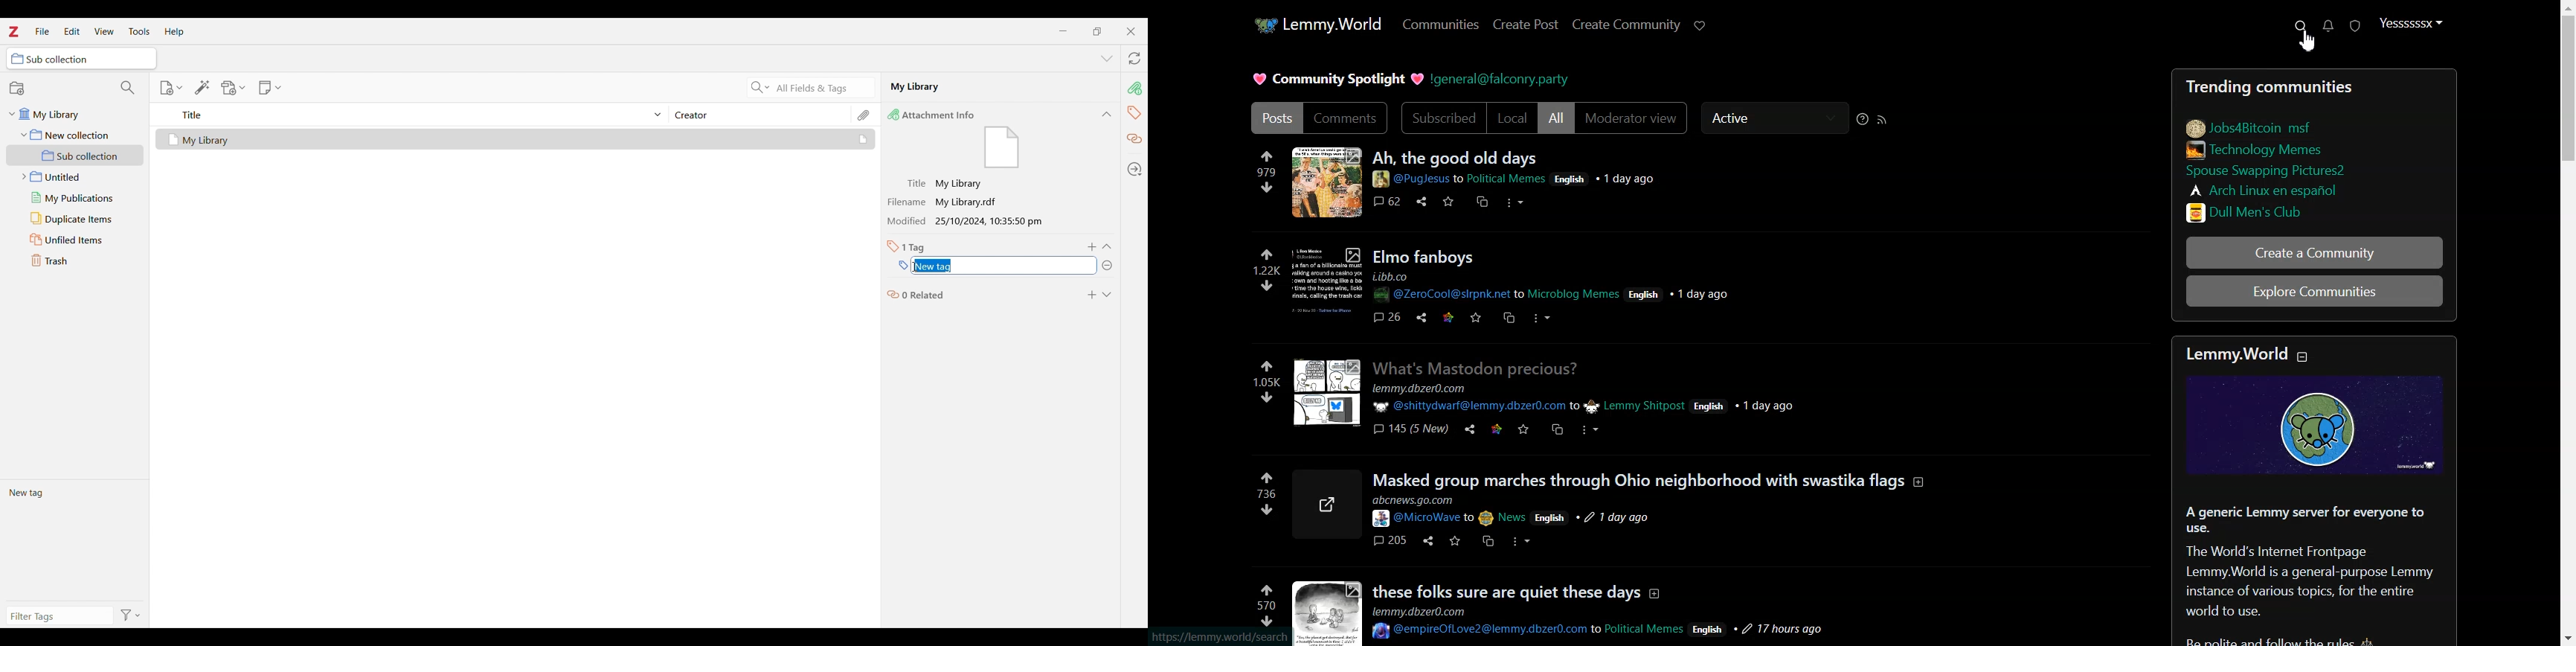 The height and width of the screenshot is (672, 2576). I want to click on upvote, so click(1264, 477).